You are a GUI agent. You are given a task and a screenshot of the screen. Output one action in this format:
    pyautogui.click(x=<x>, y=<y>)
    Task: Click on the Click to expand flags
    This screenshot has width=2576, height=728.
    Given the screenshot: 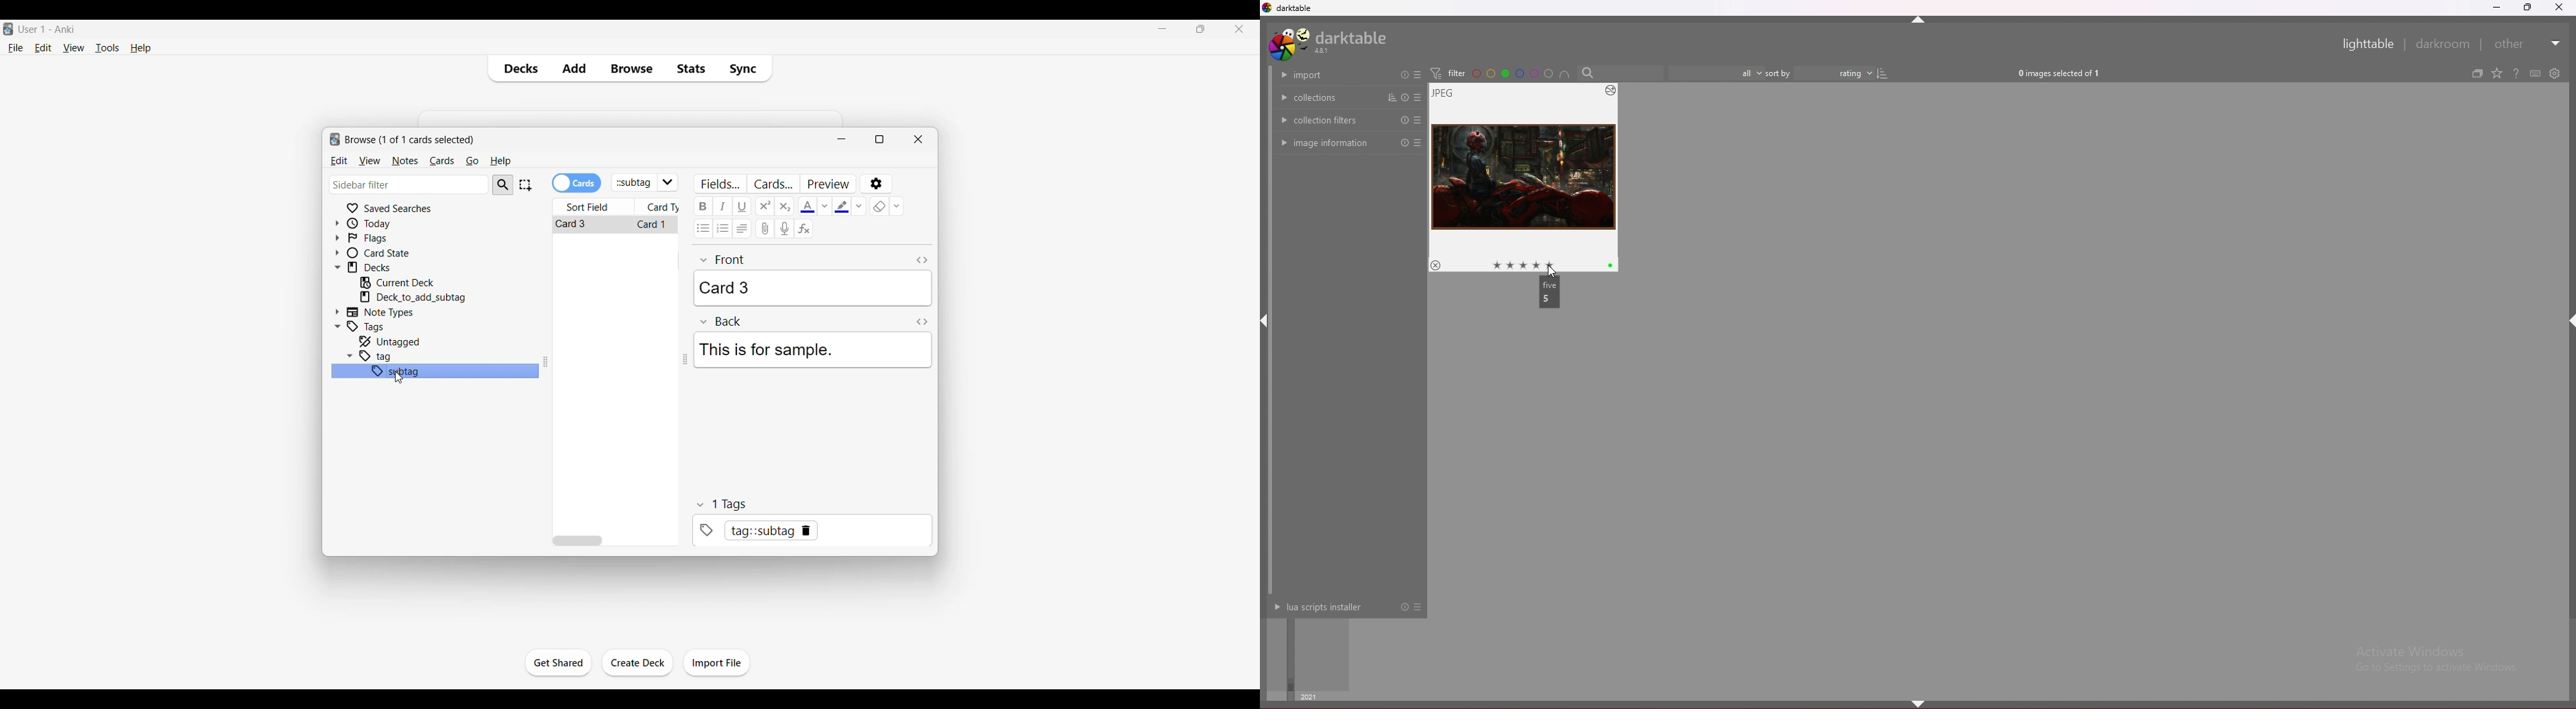 What is the action you would take?
    pyautogui.click(x=337, y=238)
    